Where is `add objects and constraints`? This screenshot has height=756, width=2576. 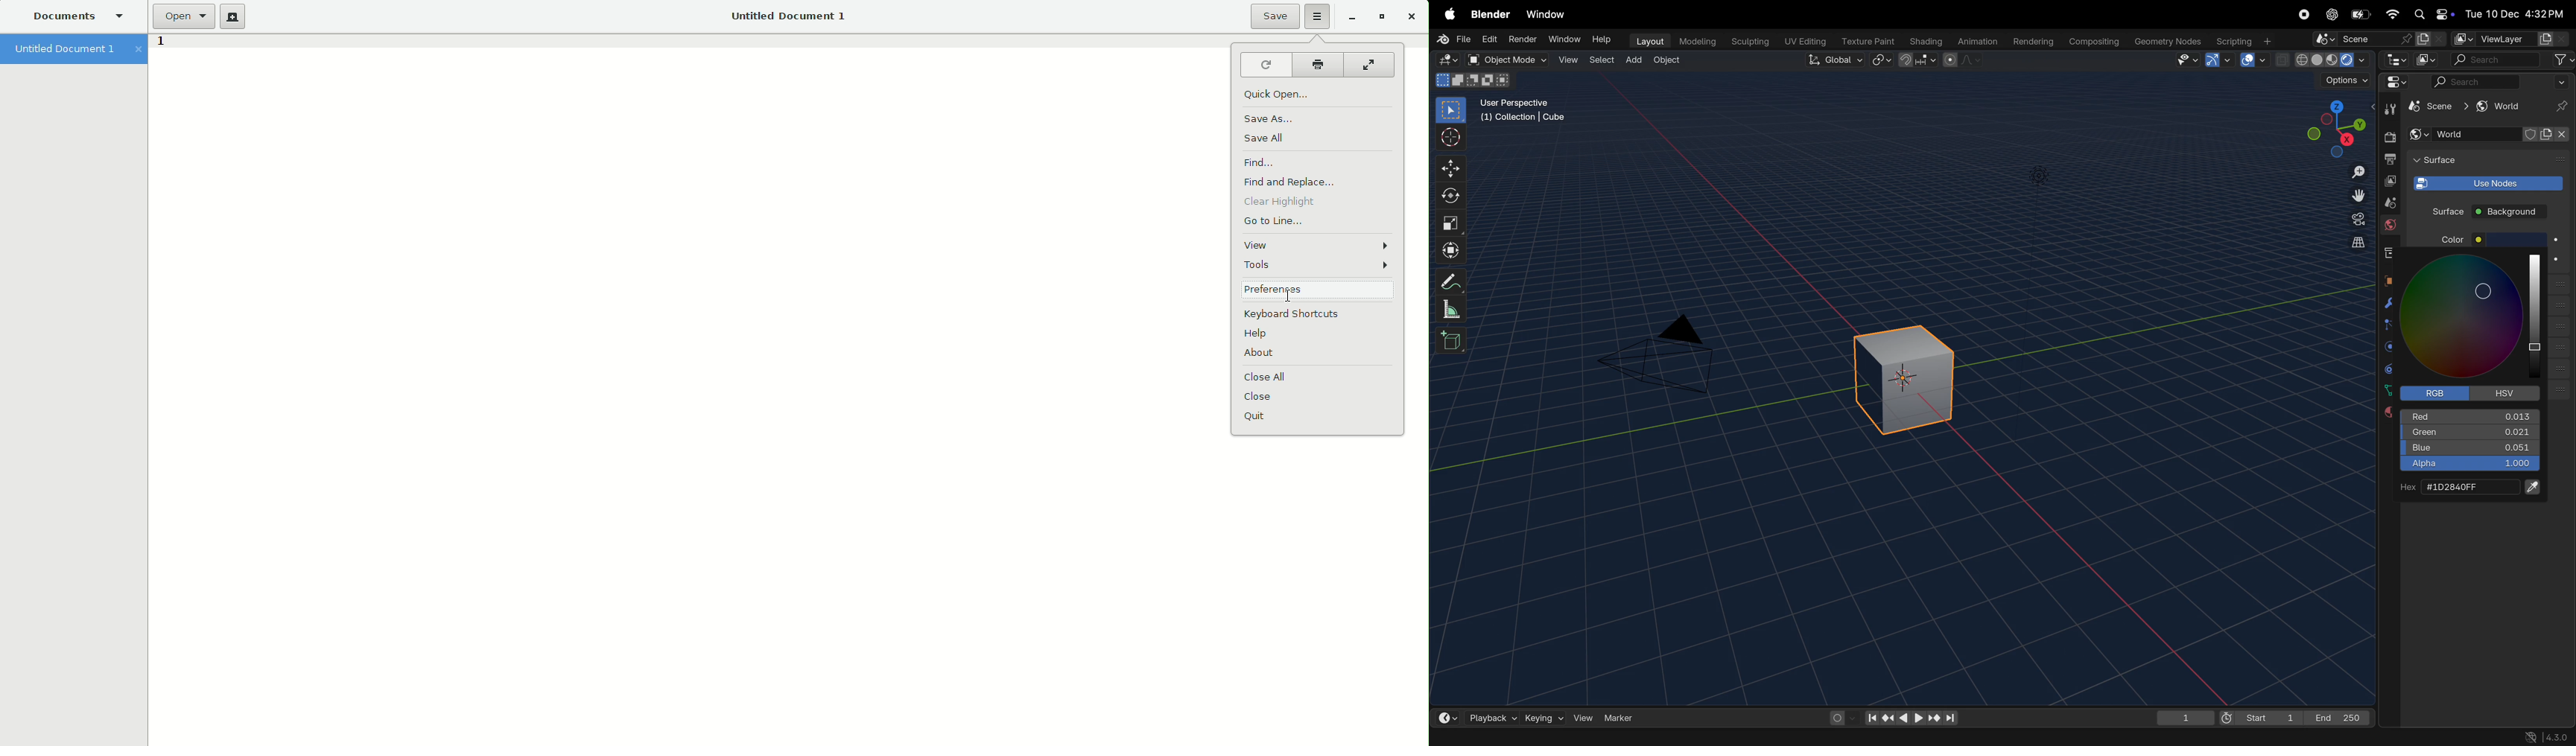
add objects and constraints is located at coordinates (2491, 134).